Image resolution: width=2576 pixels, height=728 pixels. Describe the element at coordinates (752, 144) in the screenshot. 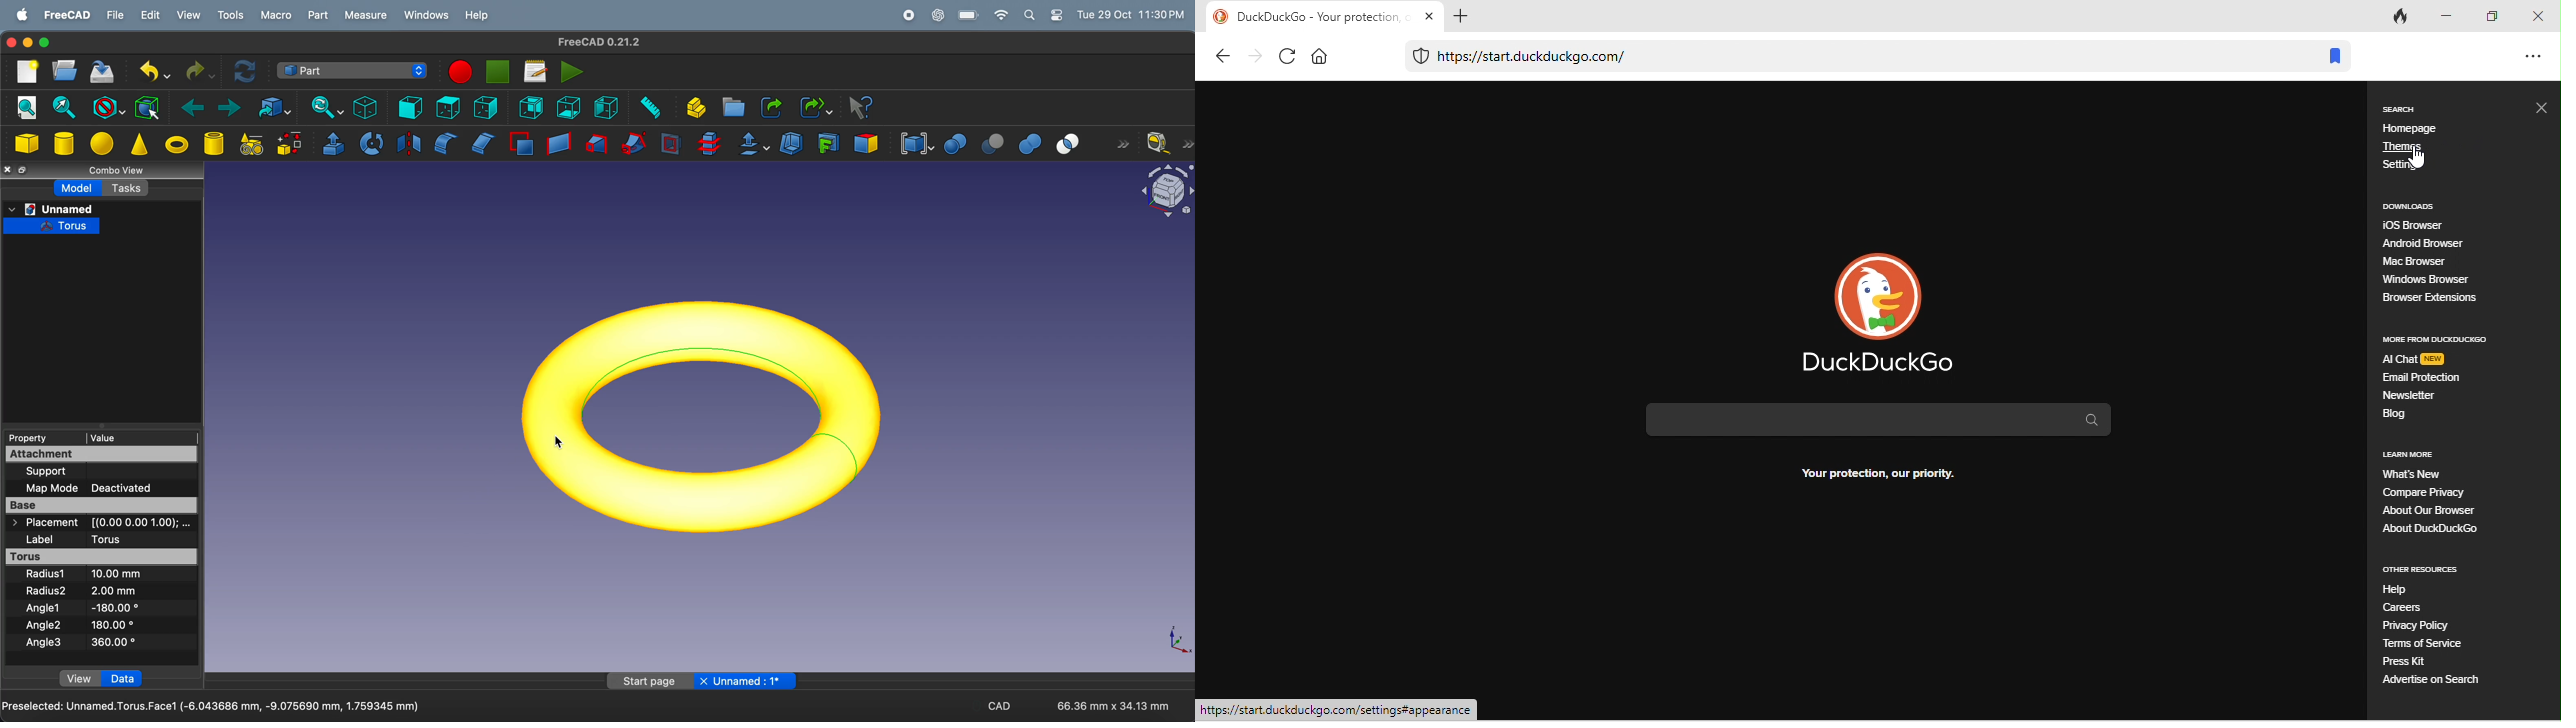

I see `offset` at that location.